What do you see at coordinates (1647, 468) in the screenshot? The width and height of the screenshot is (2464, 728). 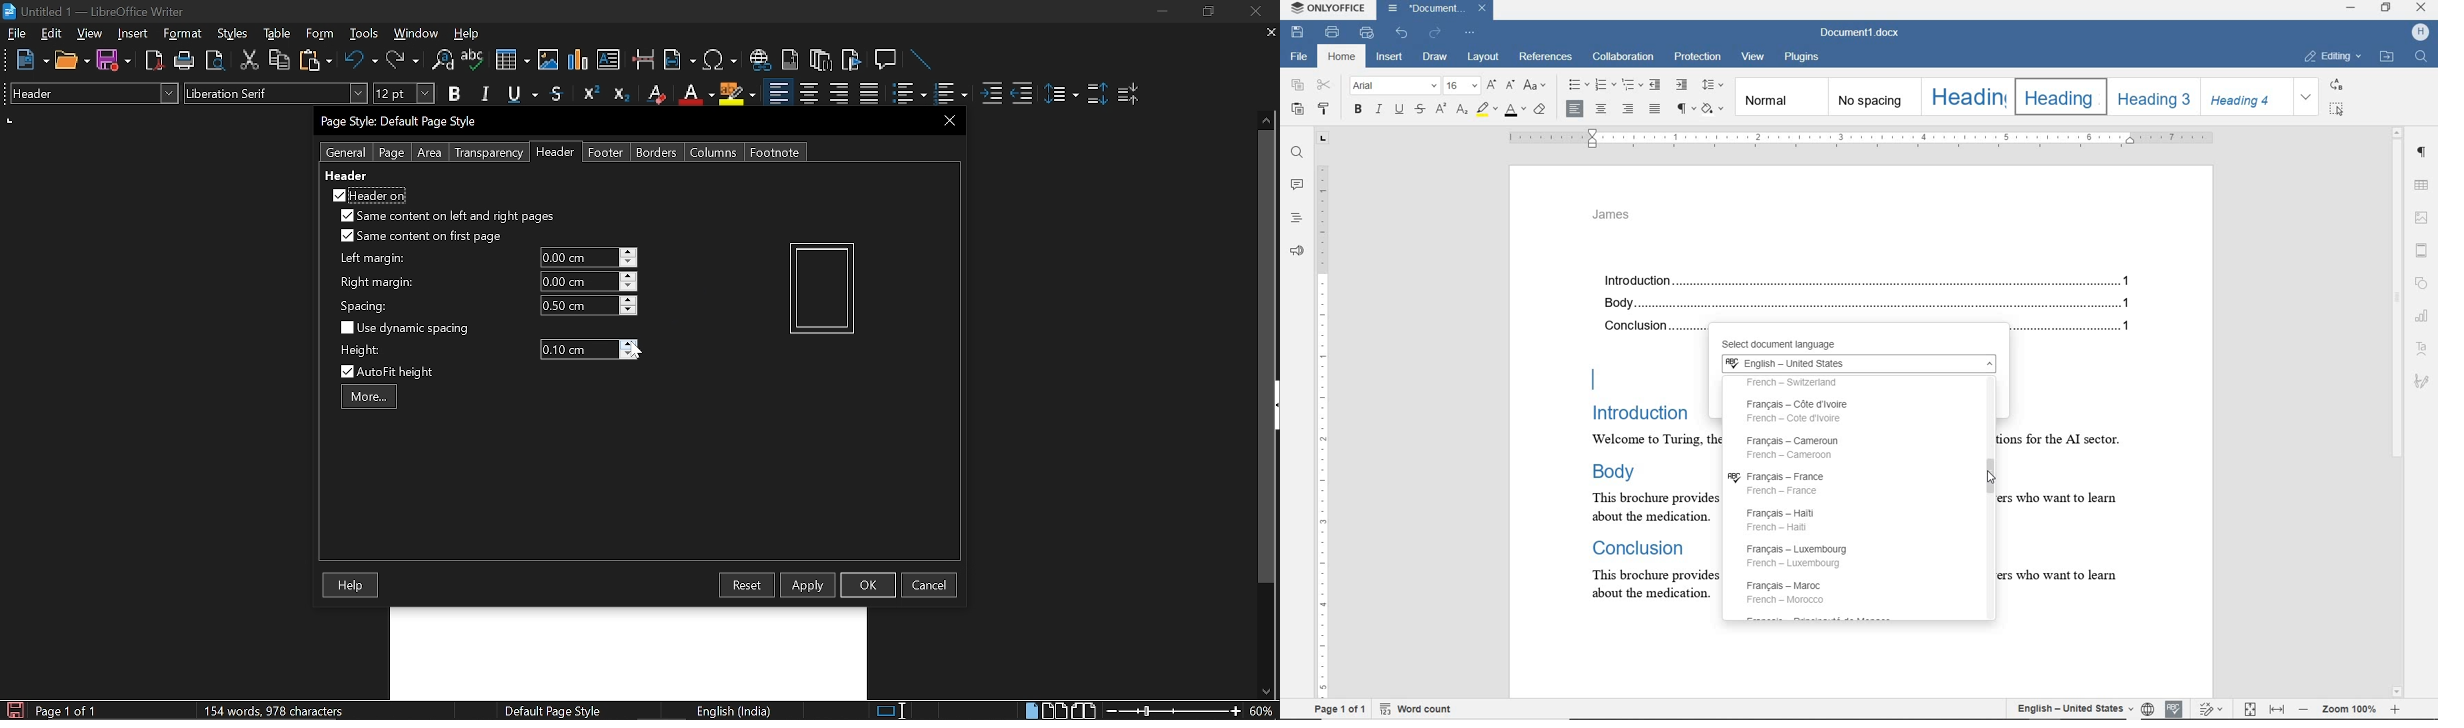 I see `text` at bounding box center [1647, 468].